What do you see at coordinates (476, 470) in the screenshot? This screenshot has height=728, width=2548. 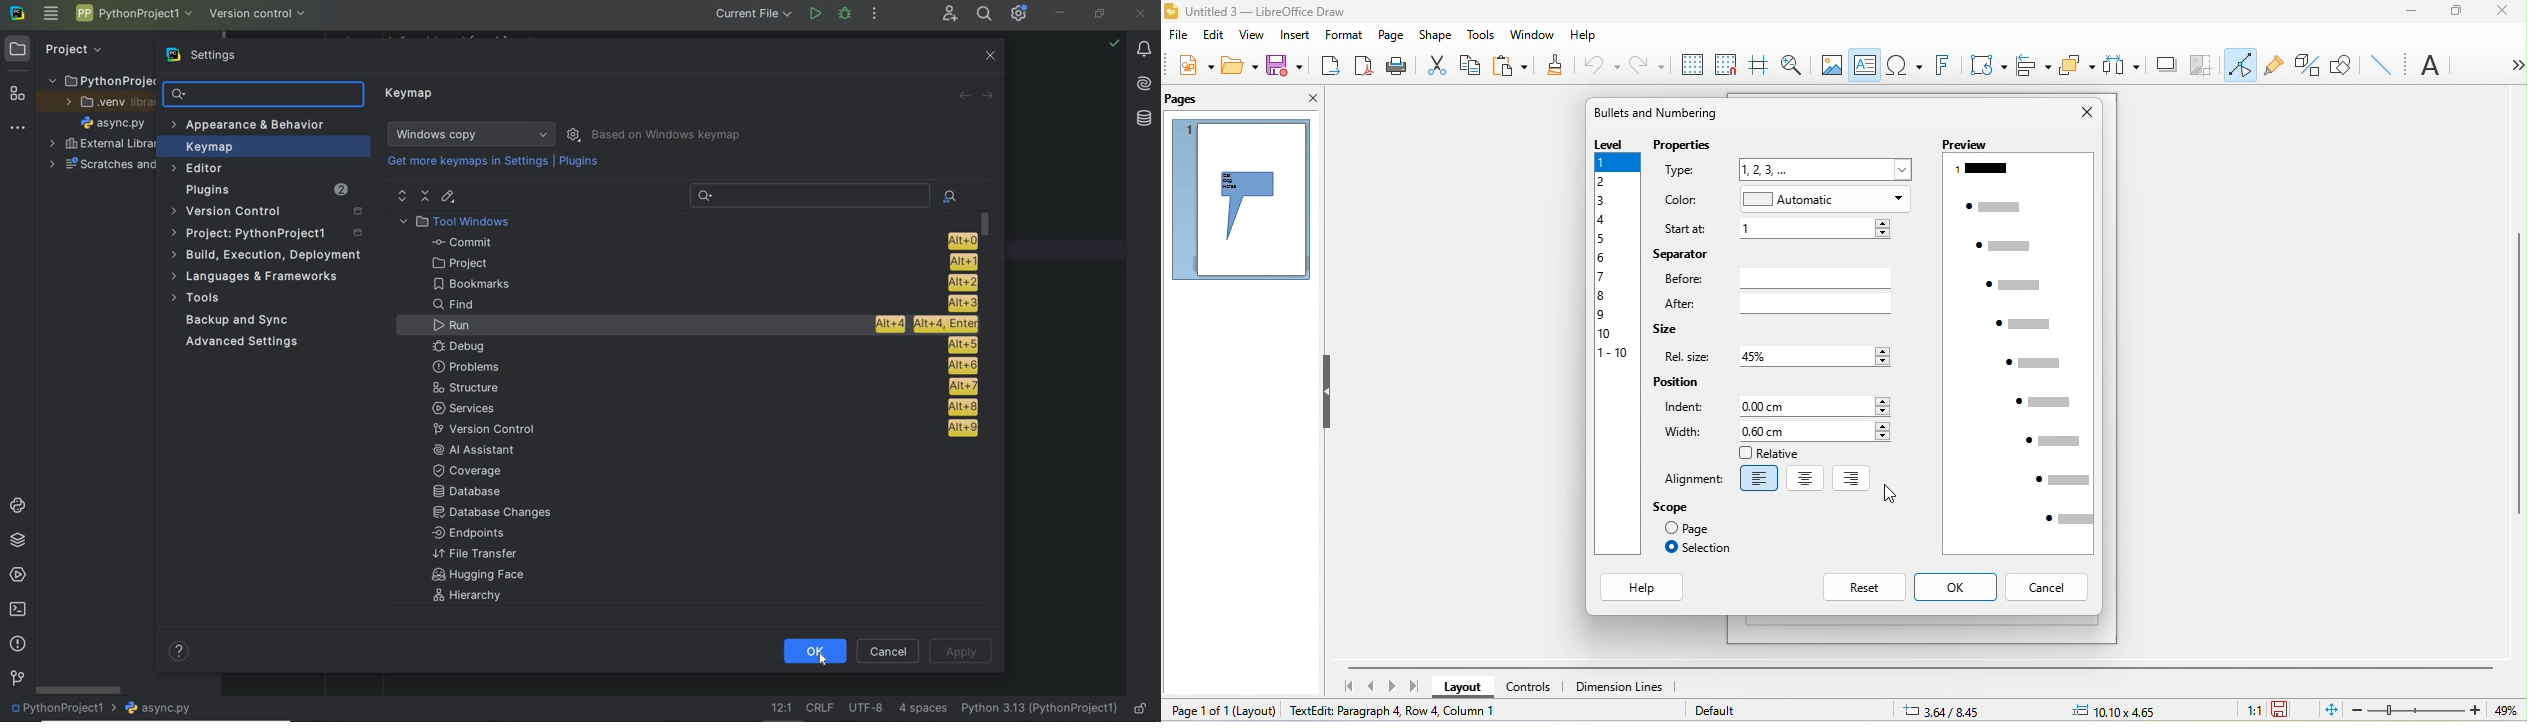 I see `coverage` at bounding box center [476, 470].